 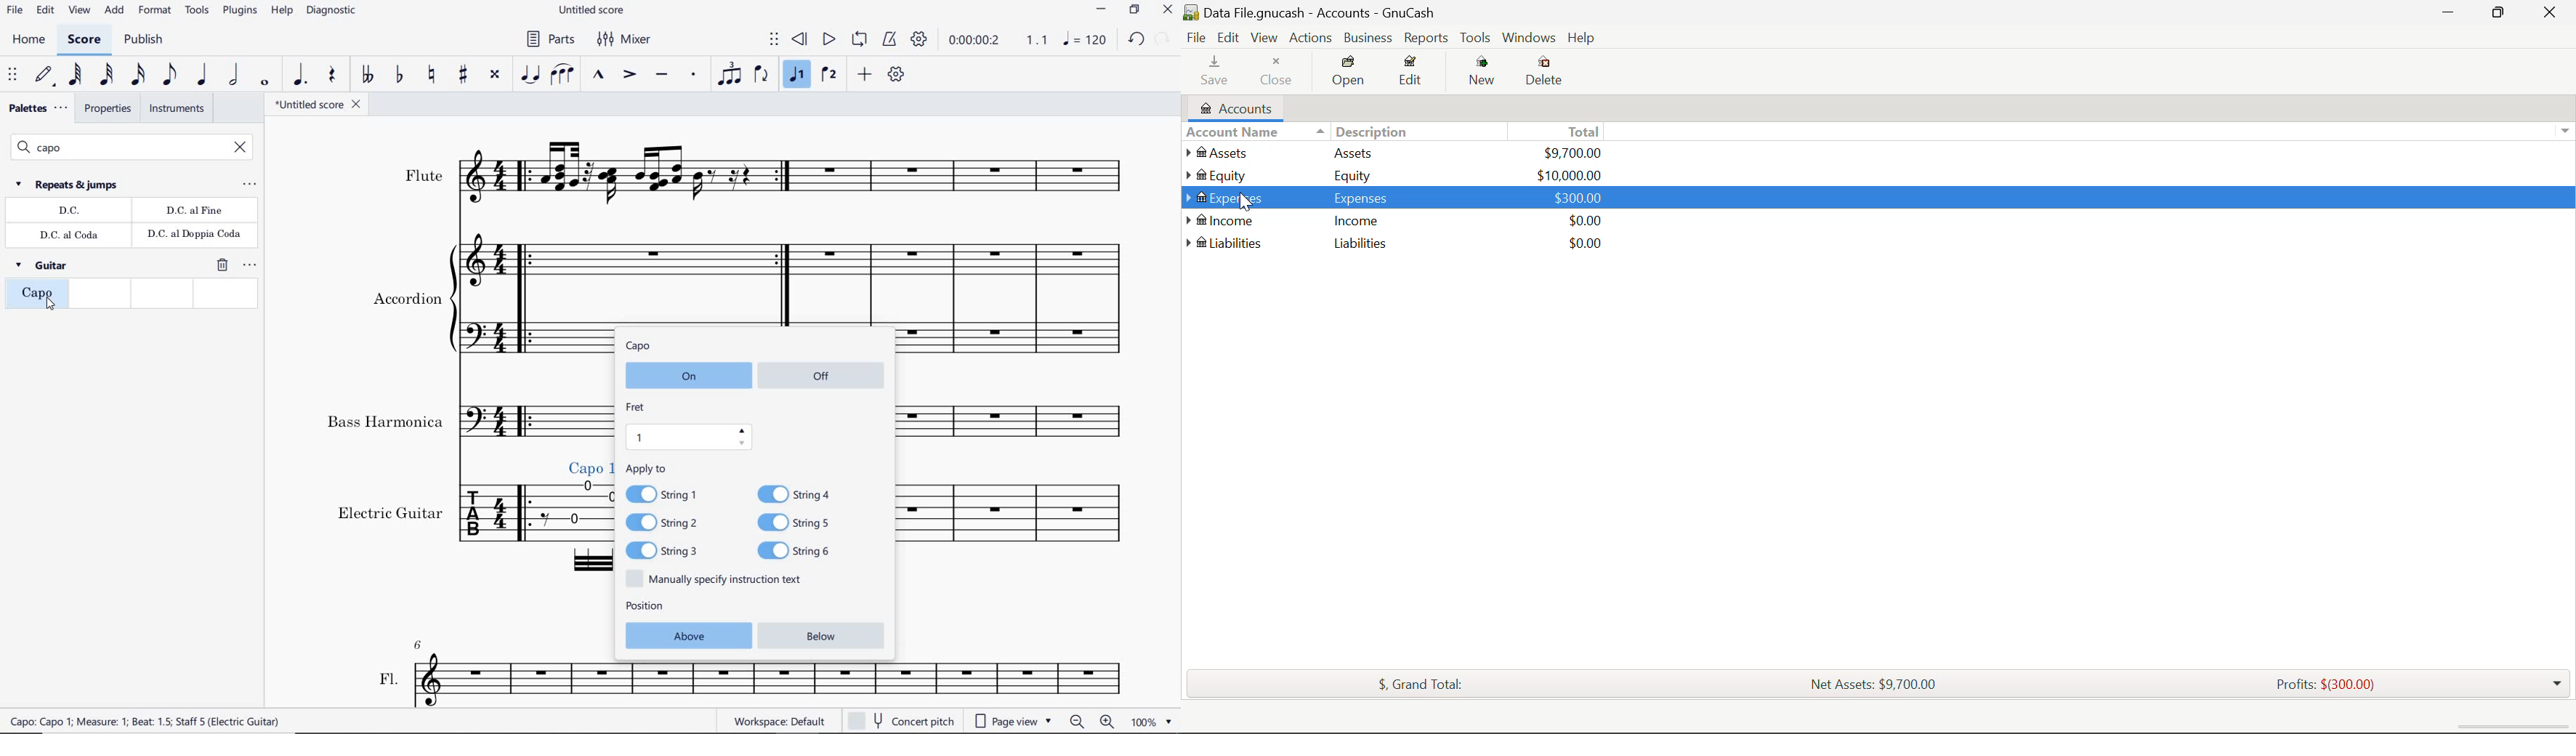 I want to click on String 5 toggle, so click(x=802, y=522).